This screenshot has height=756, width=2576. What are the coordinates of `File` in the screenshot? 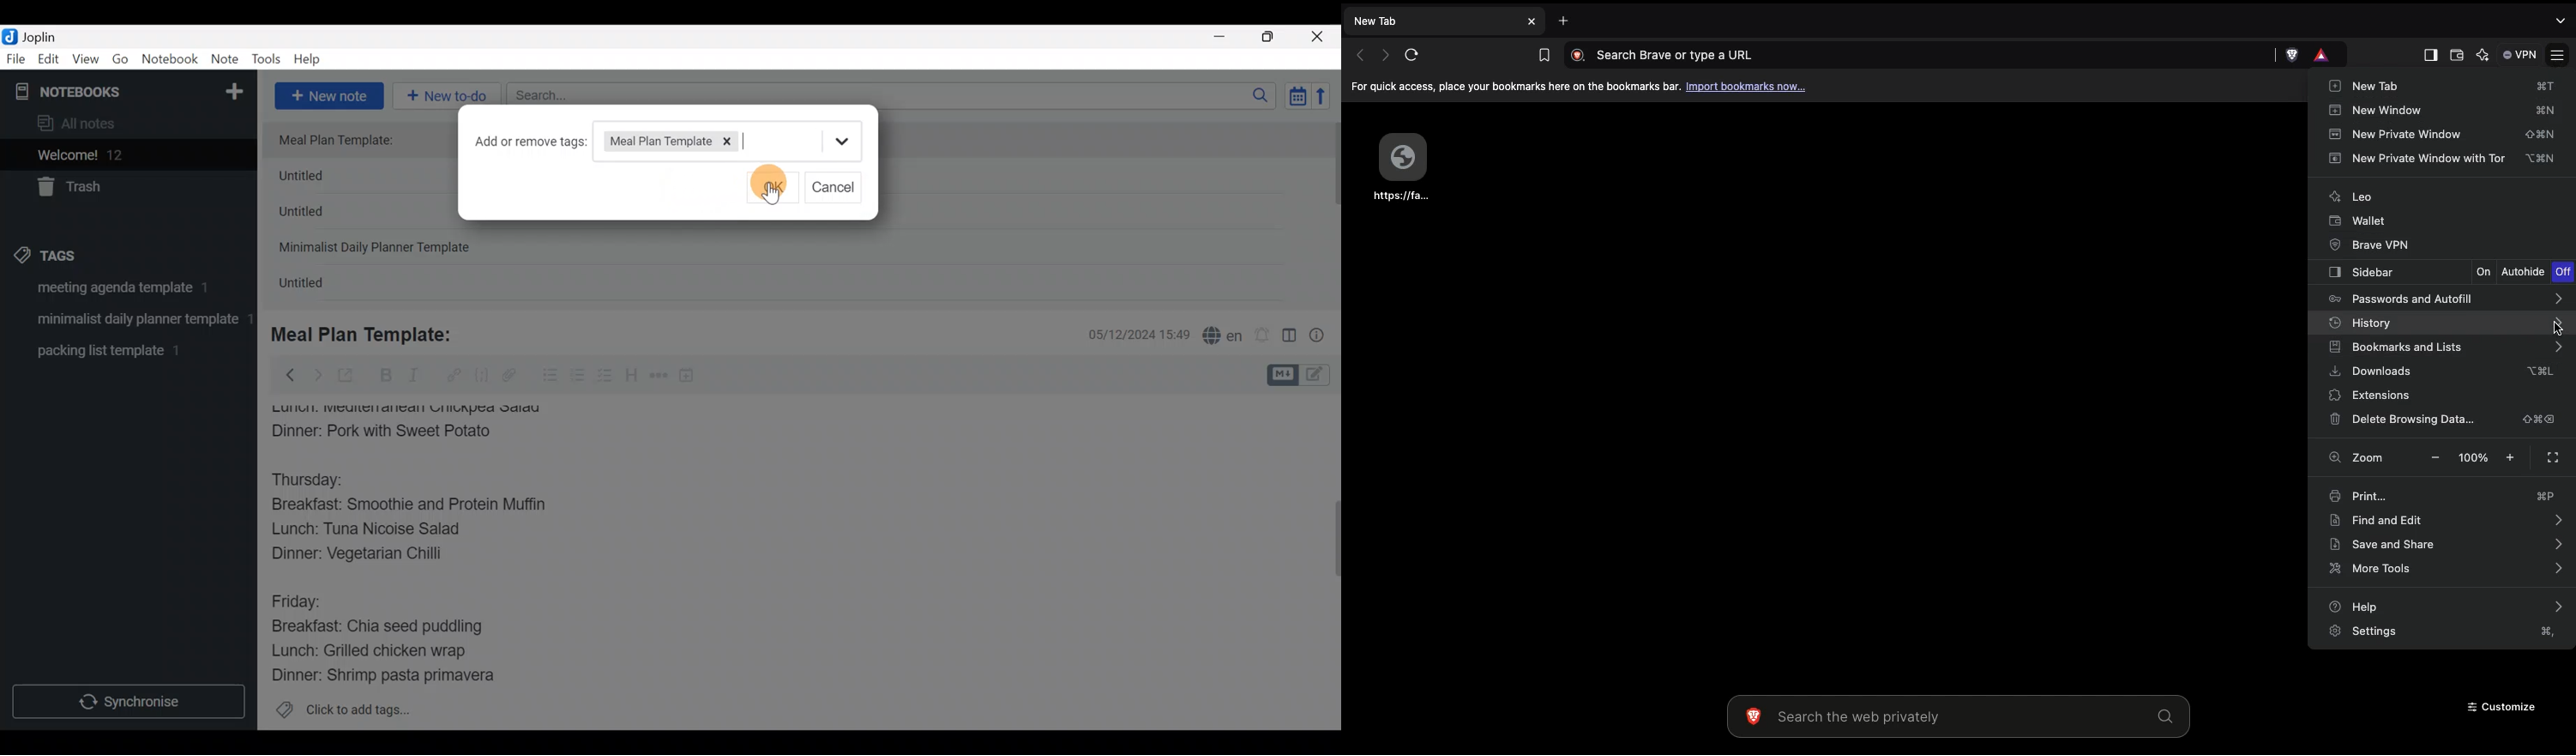 It's located at (17, 59).